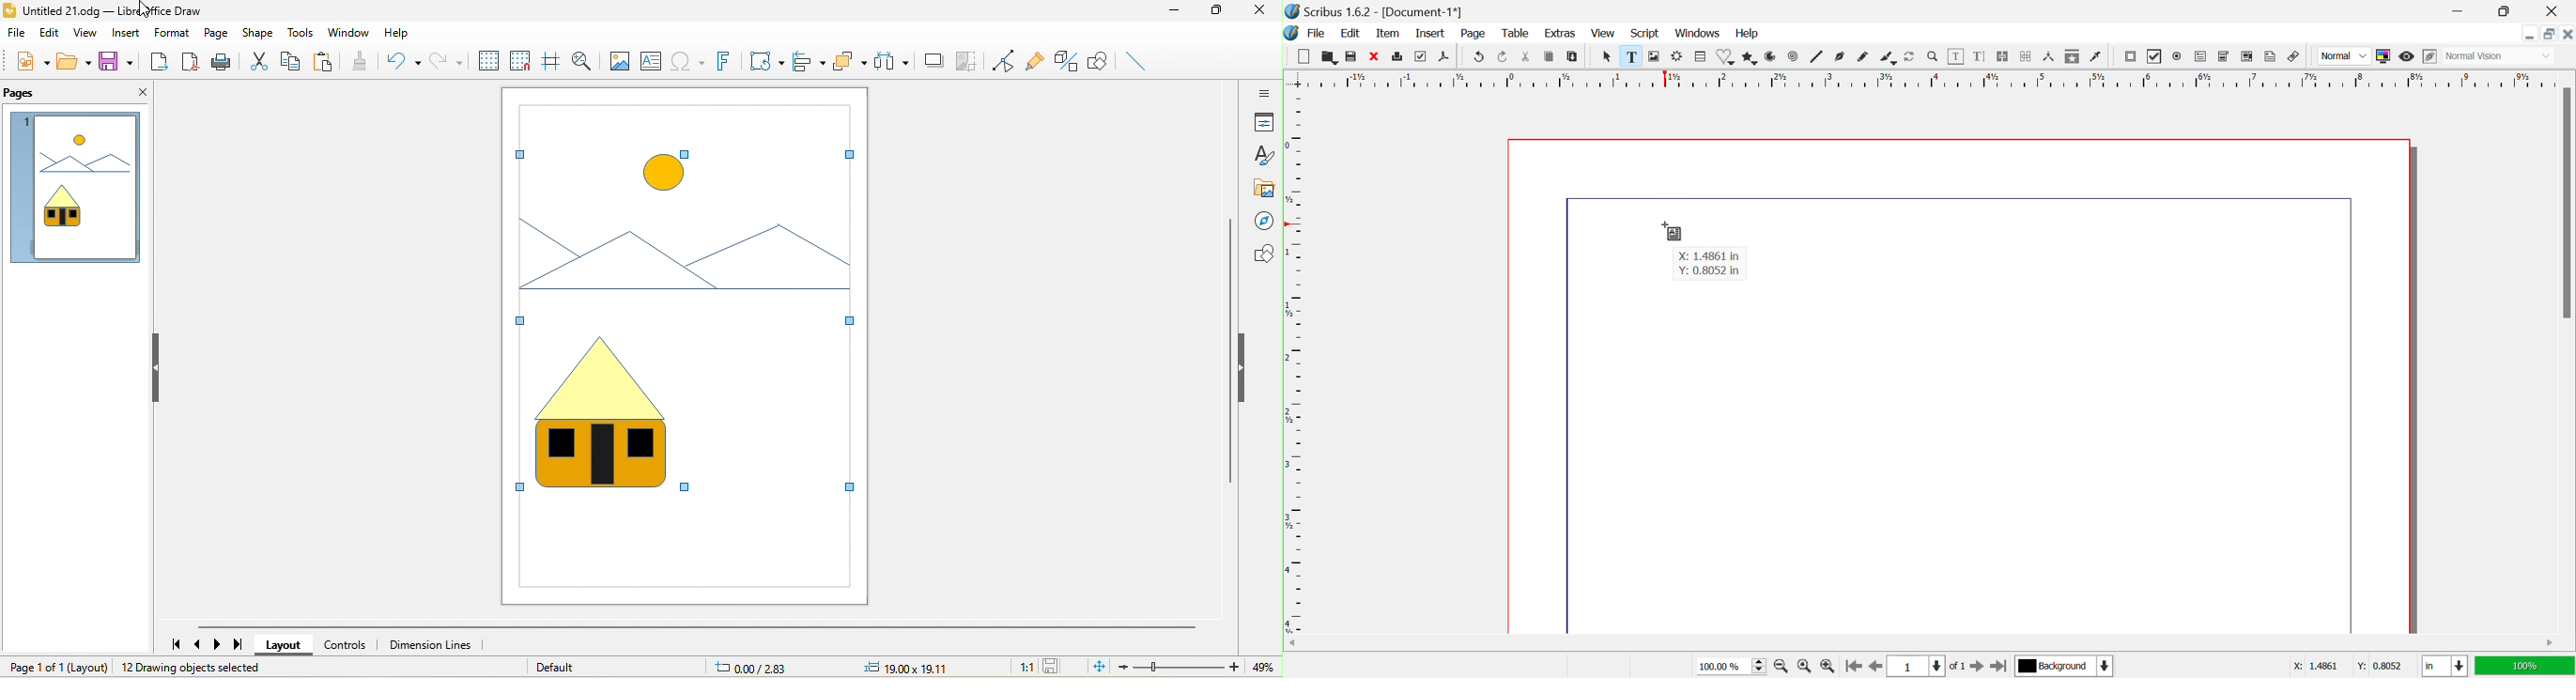 The image size is (2576, 700). What do you see at coordinates (2569, 34) in the screenshot?
I see `Close` at bounding box center [2569, 34].